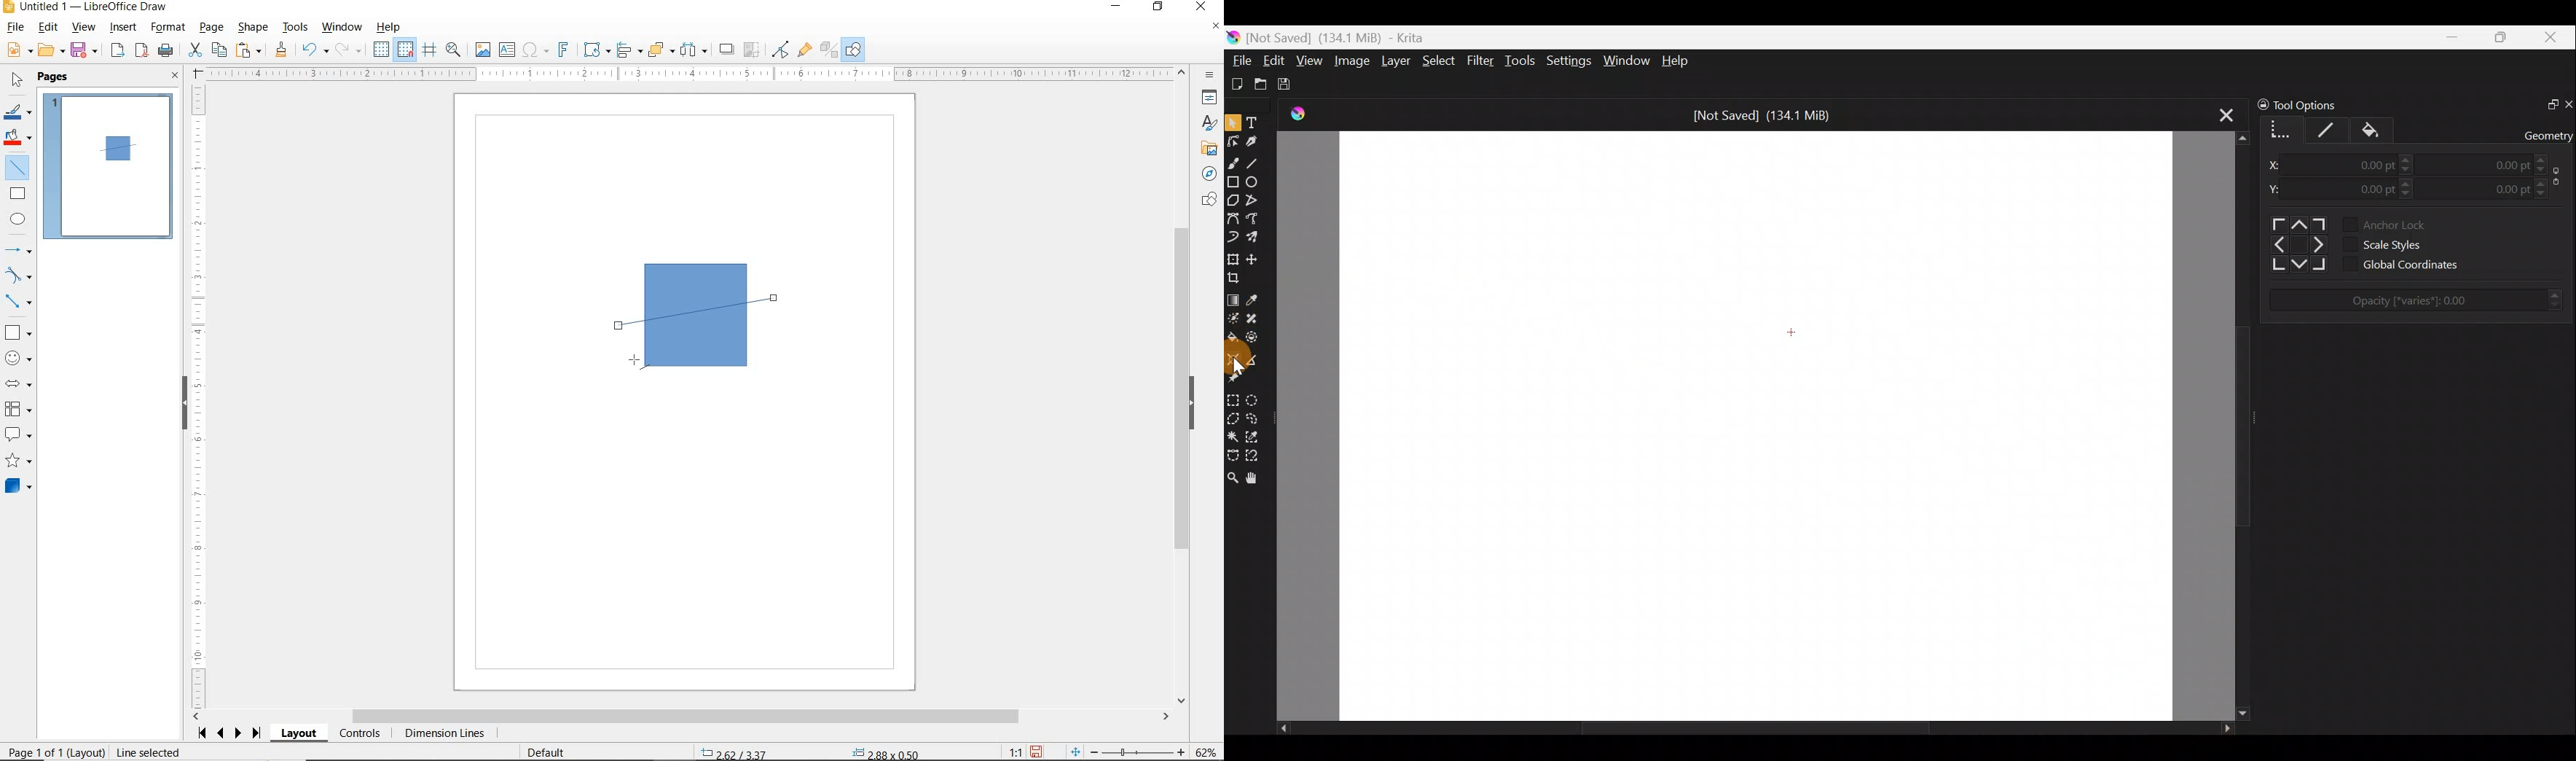 The width and height of the screenshot is (2576, 784). I want to click on FORMAT, so click(168, 28).